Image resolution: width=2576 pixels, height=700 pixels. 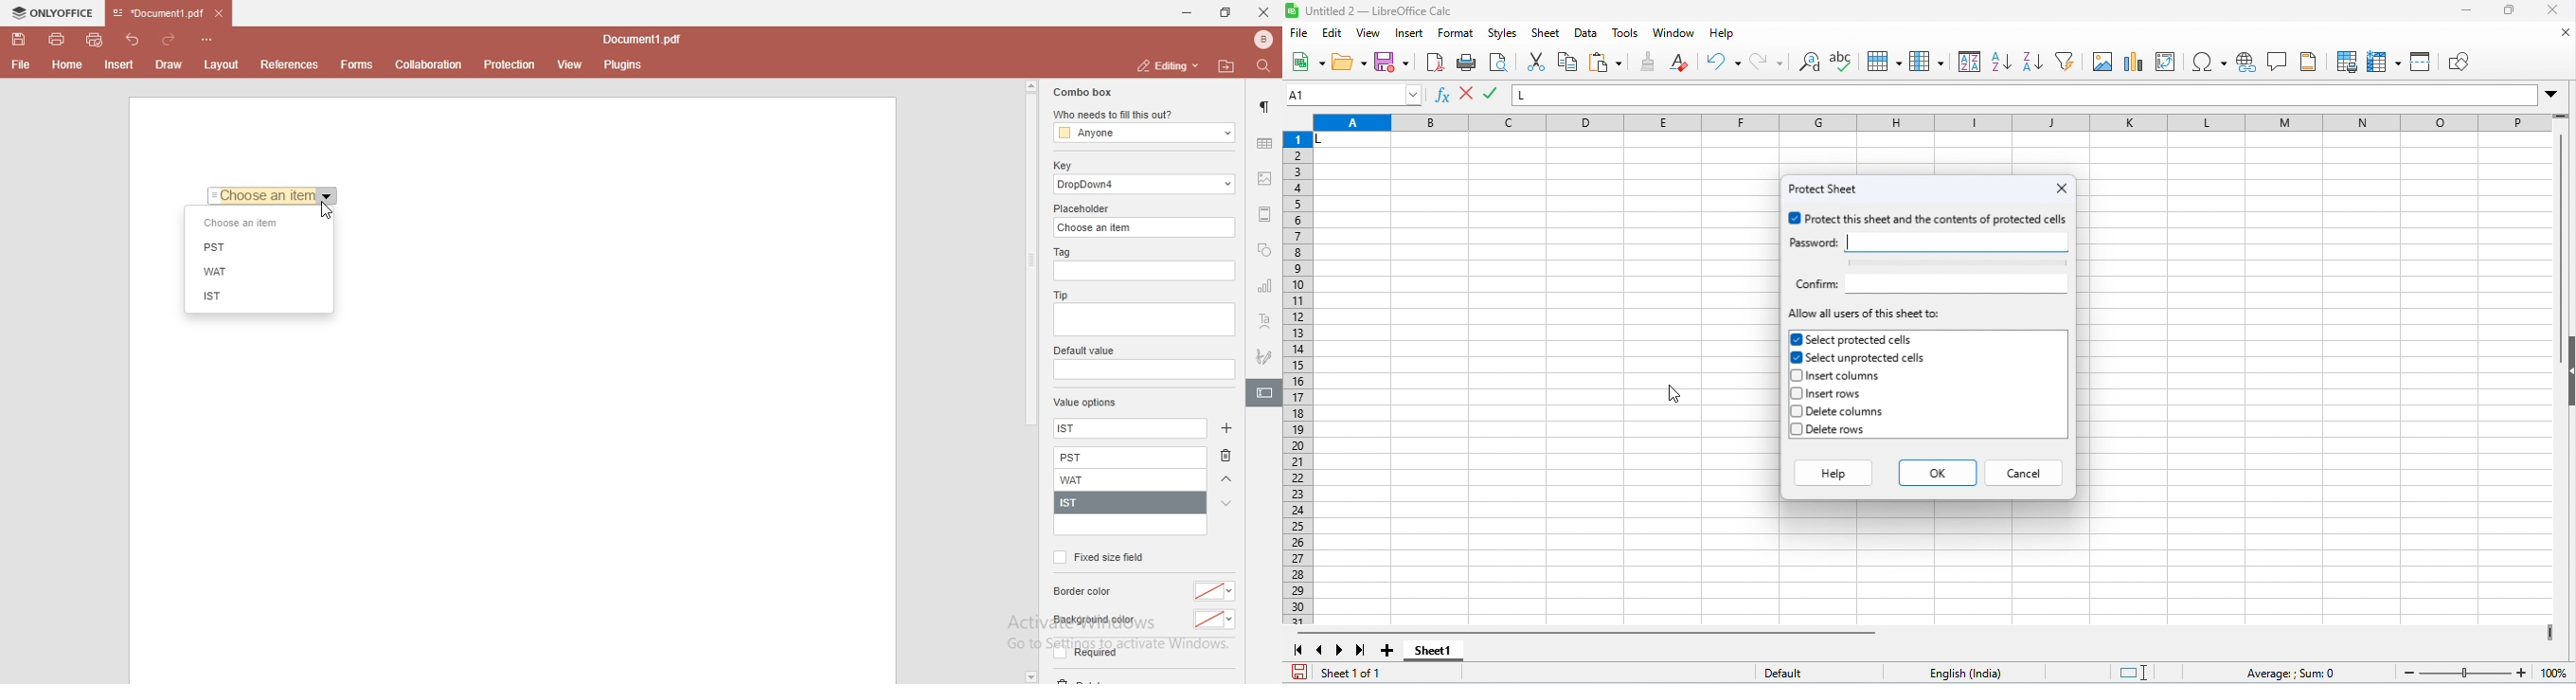 I want to click on drop down, so click(x=2551, y=94).